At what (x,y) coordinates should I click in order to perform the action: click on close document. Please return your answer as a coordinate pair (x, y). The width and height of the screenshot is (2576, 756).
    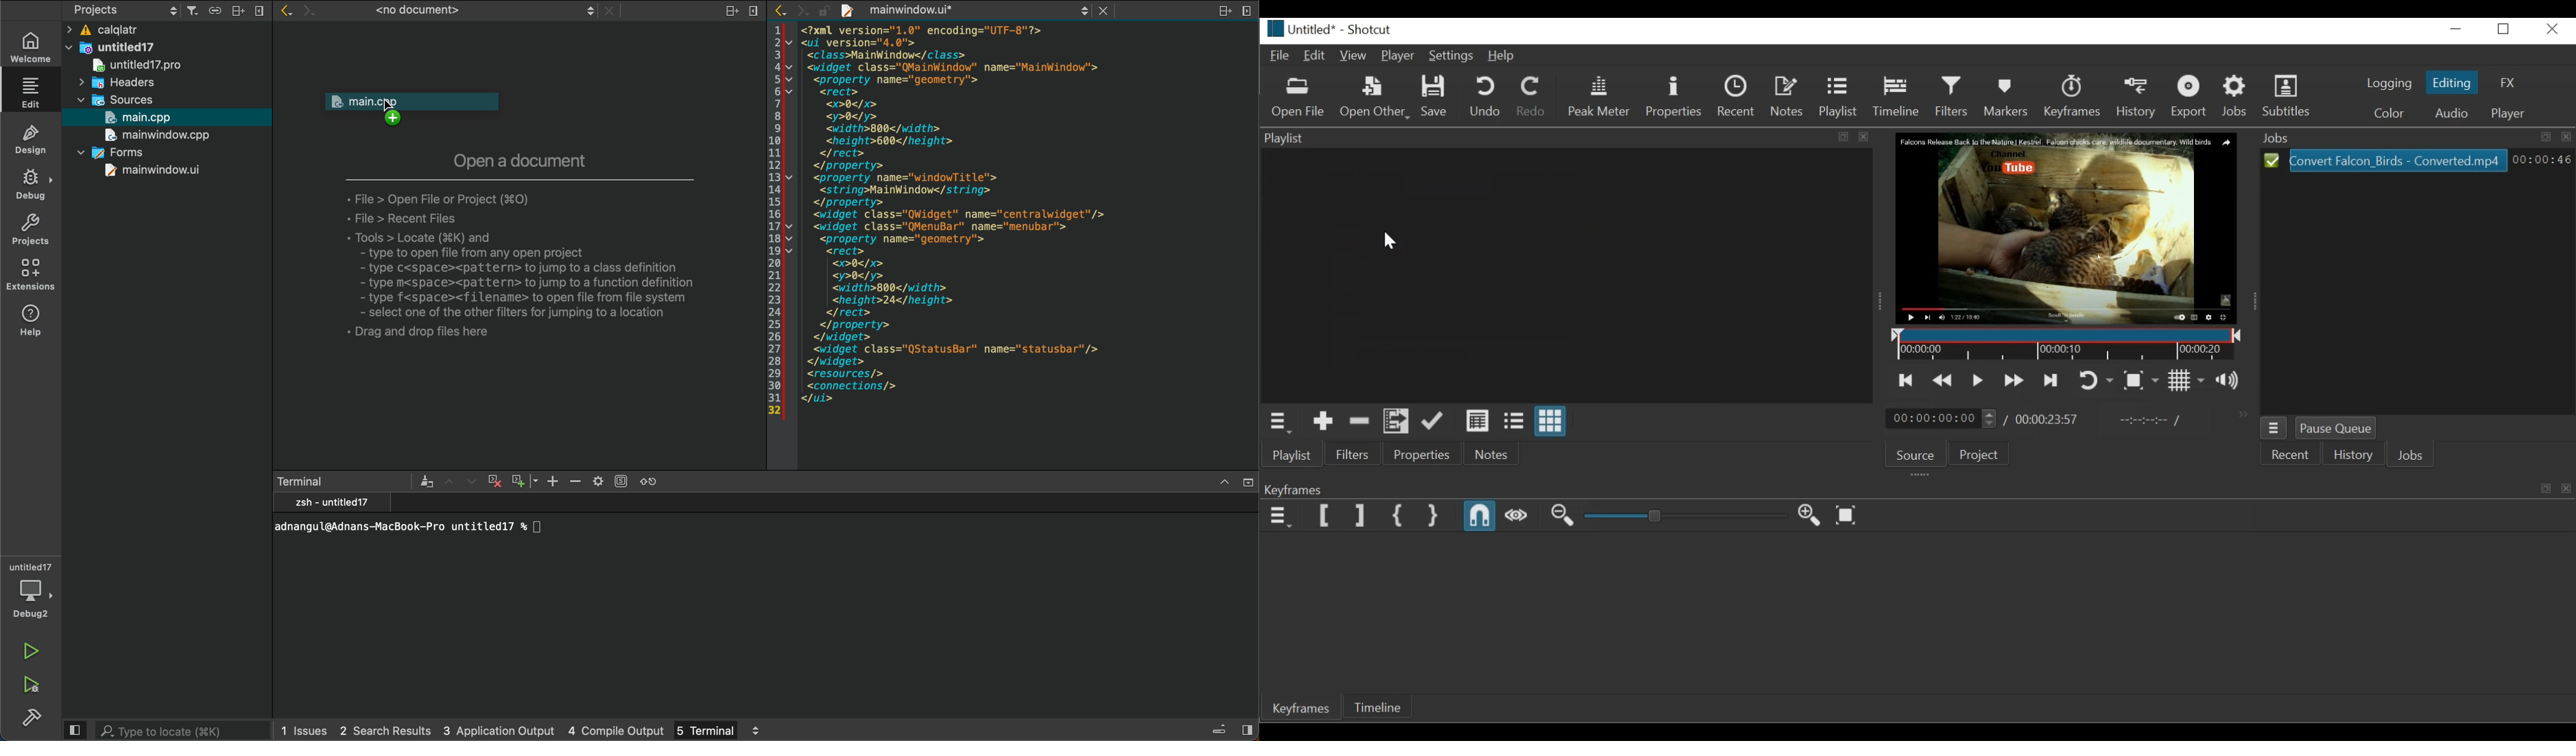
    Looking at the image, I should click on (610, 13).